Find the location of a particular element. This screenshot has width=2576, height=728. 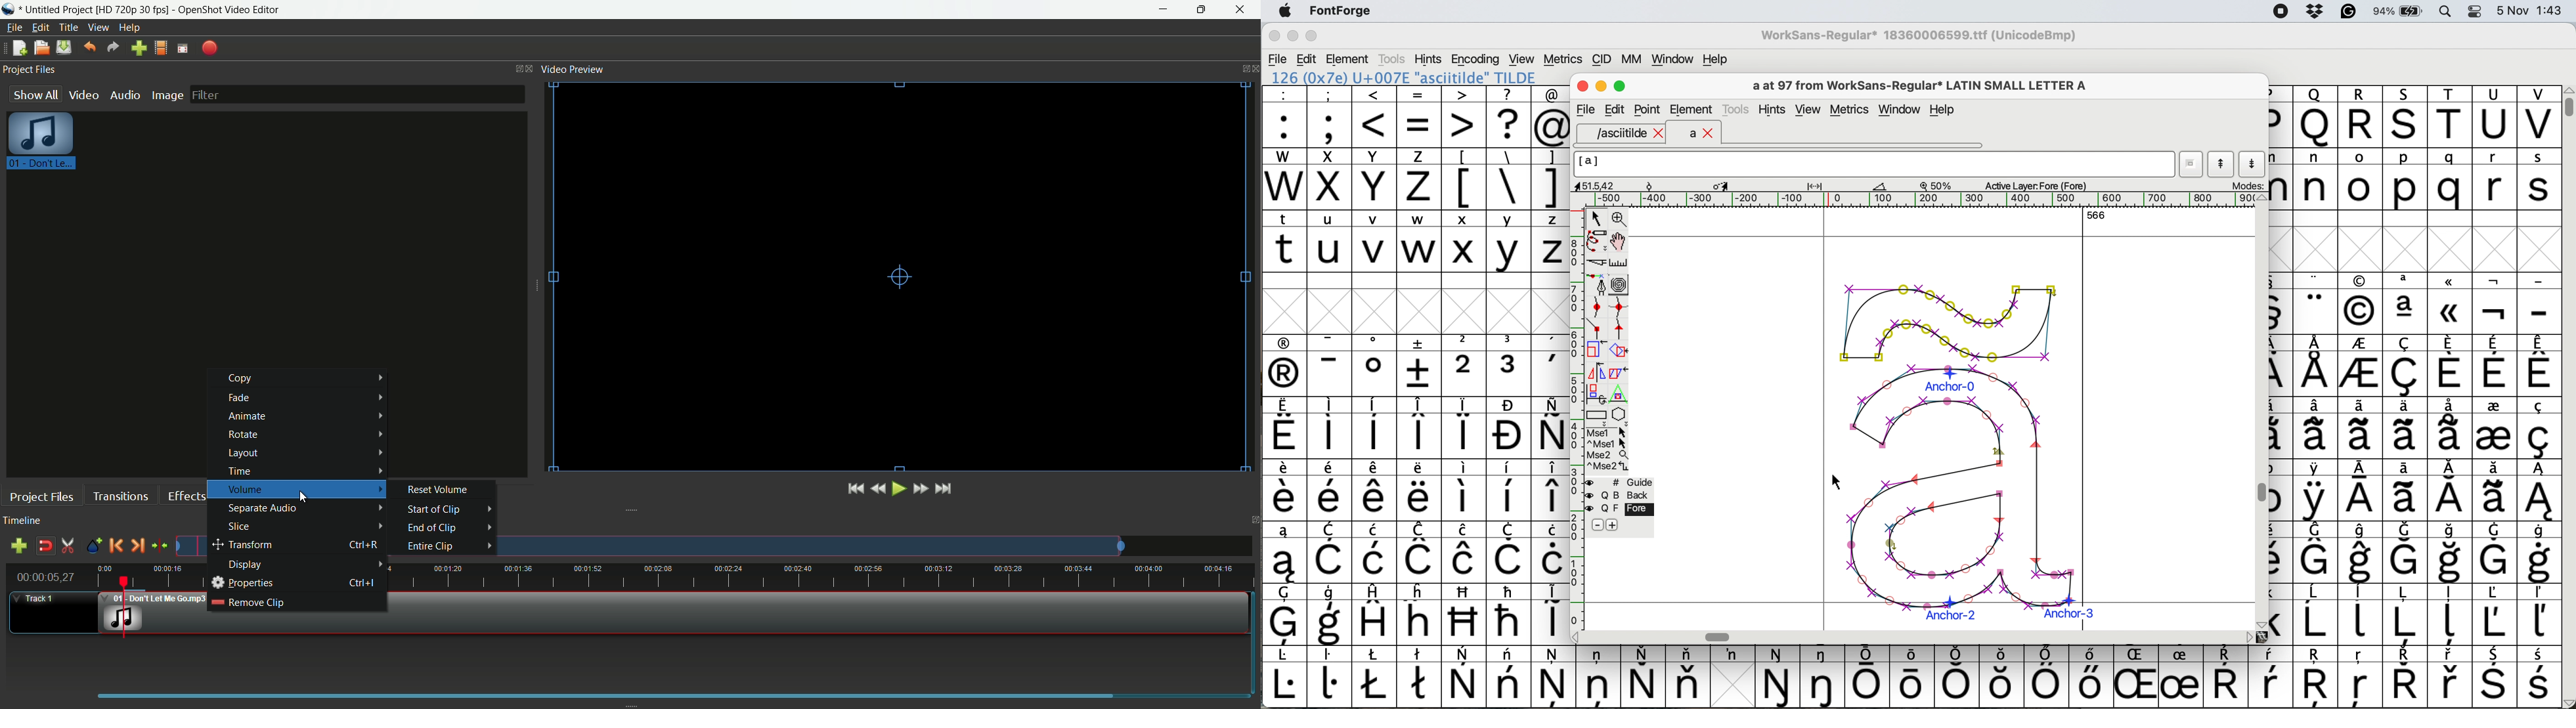

symbol is located at coordinates (1375, 427).